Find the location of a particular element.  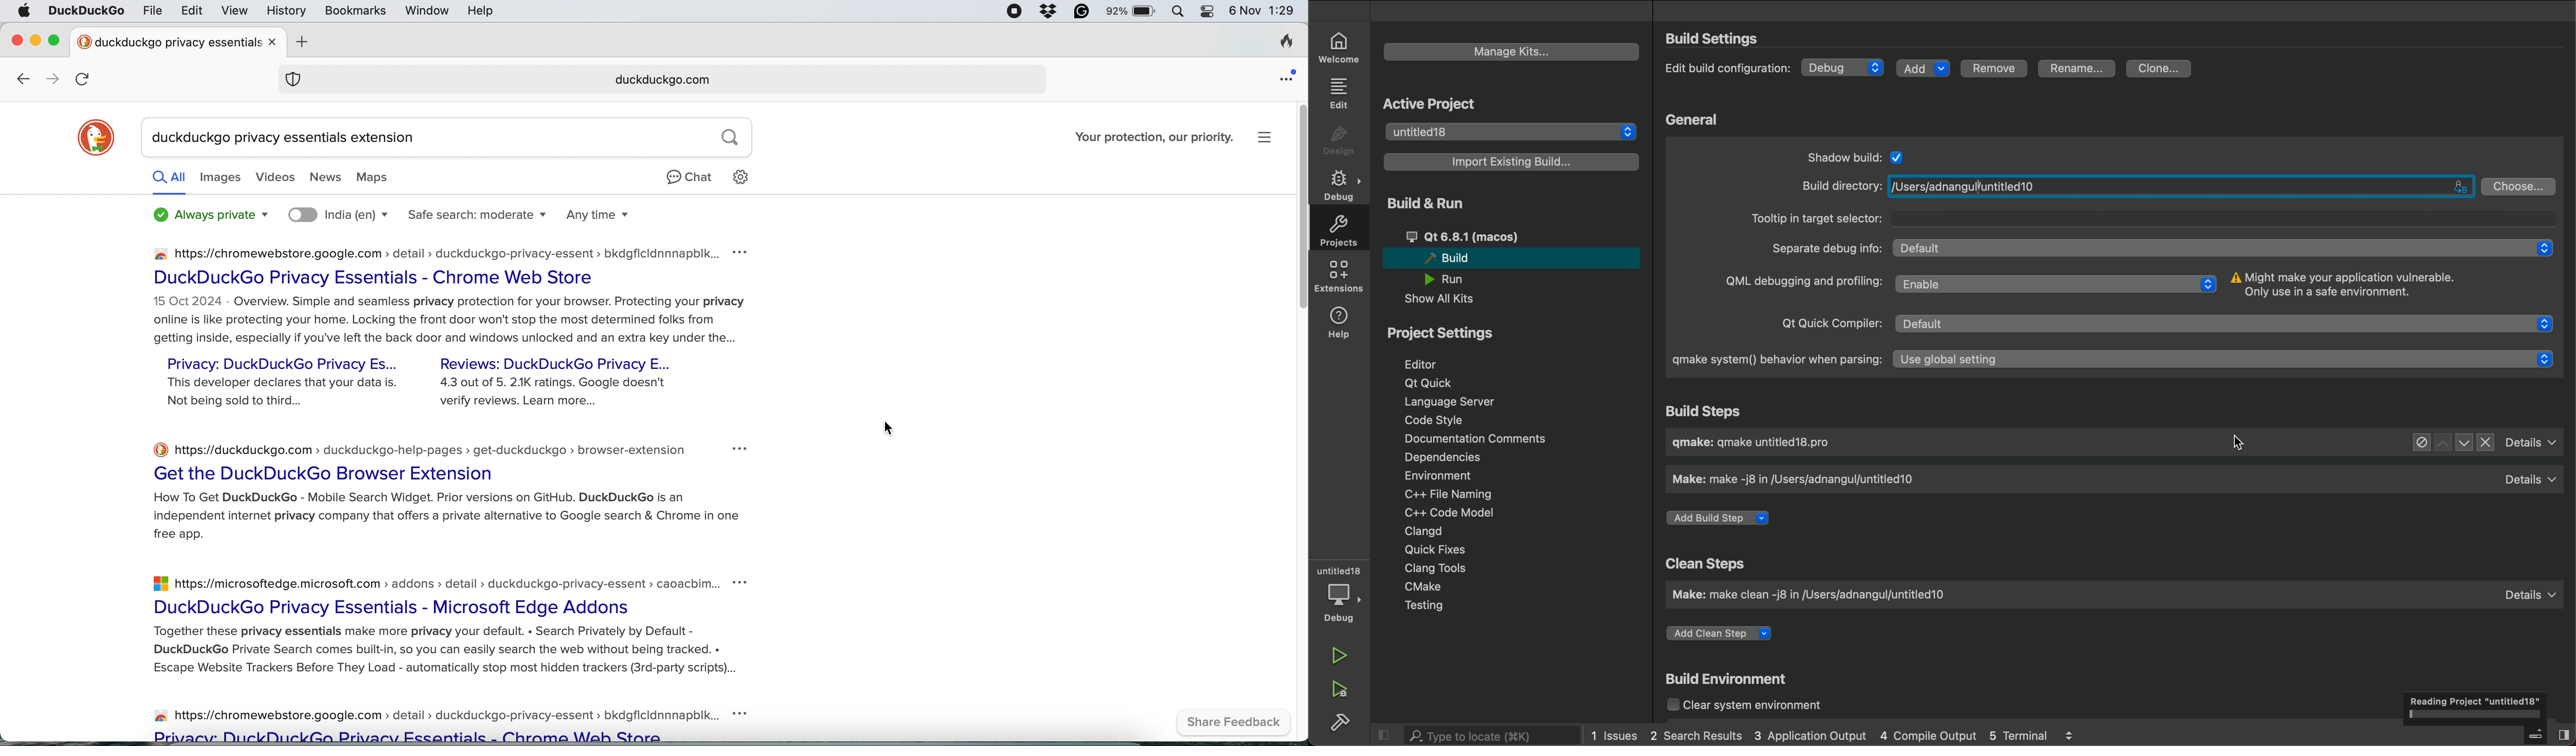

system logo is located at coordinates (25, 10).